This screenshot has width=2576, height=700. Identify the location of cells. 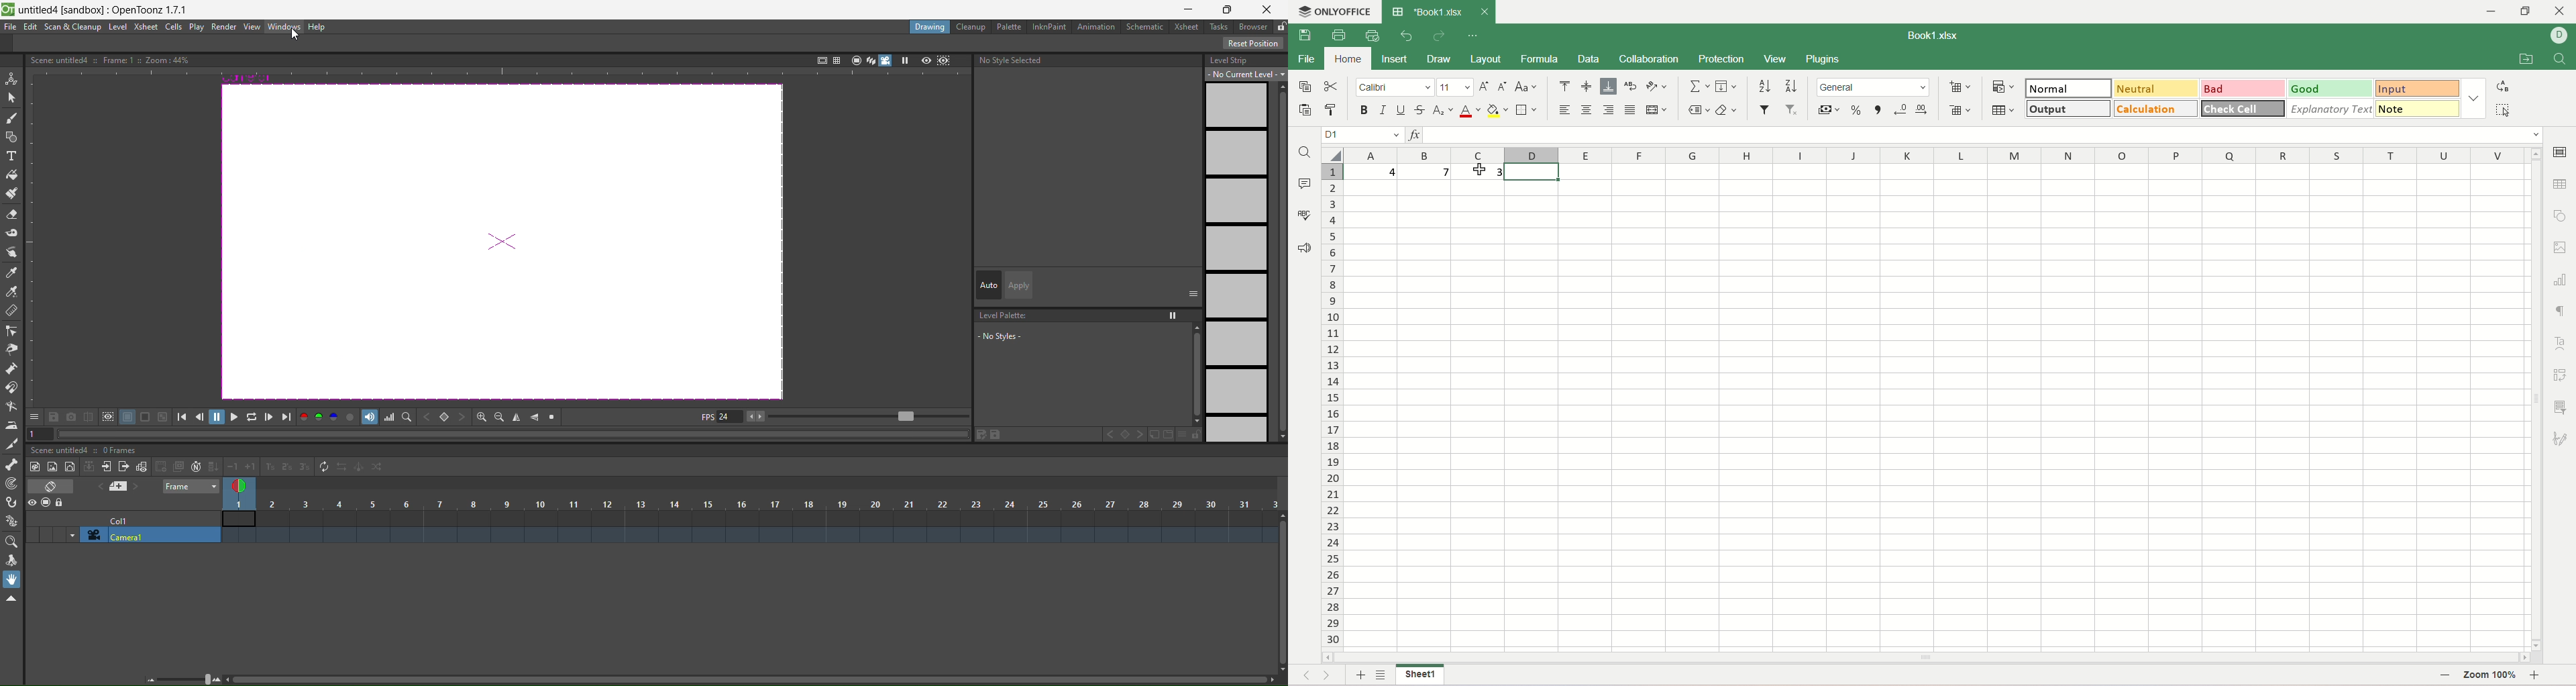
(174, 26).